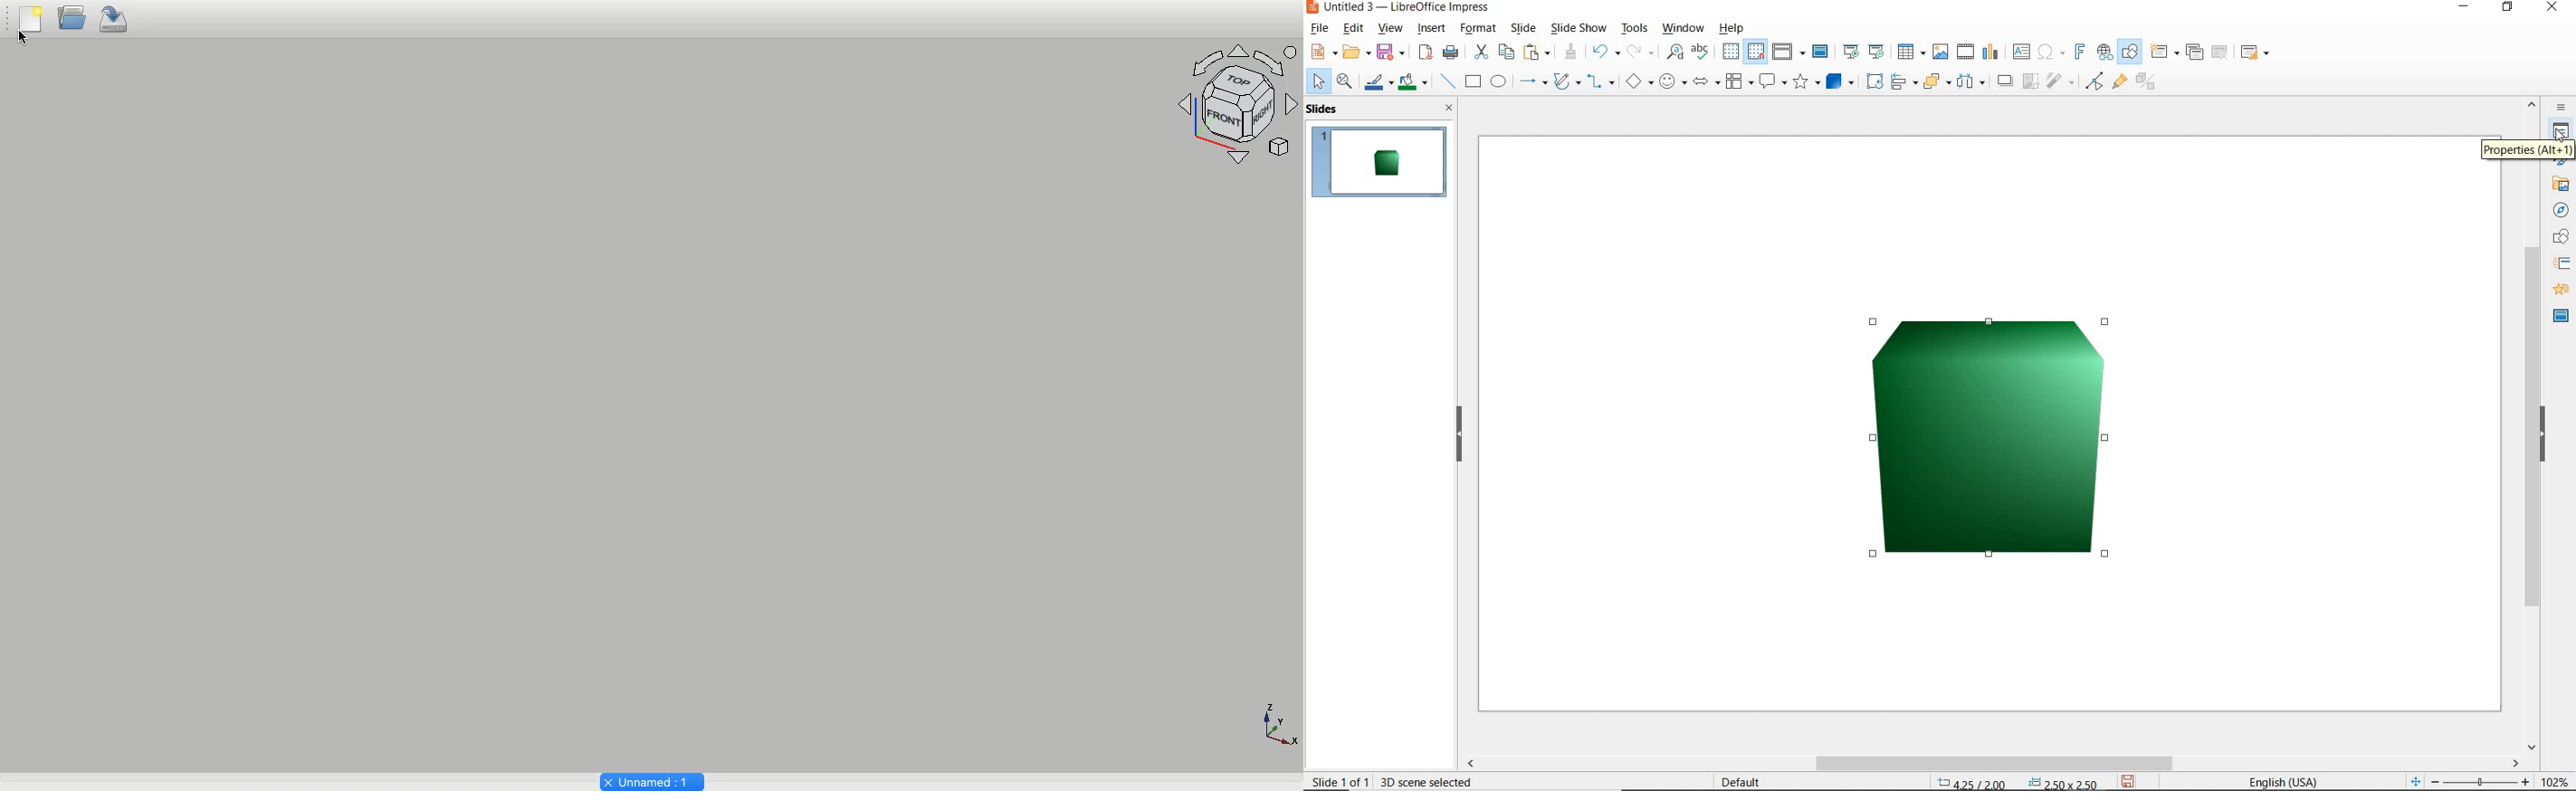 This screenshot has width=2576, height=812. What do you see at coordinates (2553, 779) in the screenshot?
I see `ZOOM FACTOR` at bounding box center [2553, 779].